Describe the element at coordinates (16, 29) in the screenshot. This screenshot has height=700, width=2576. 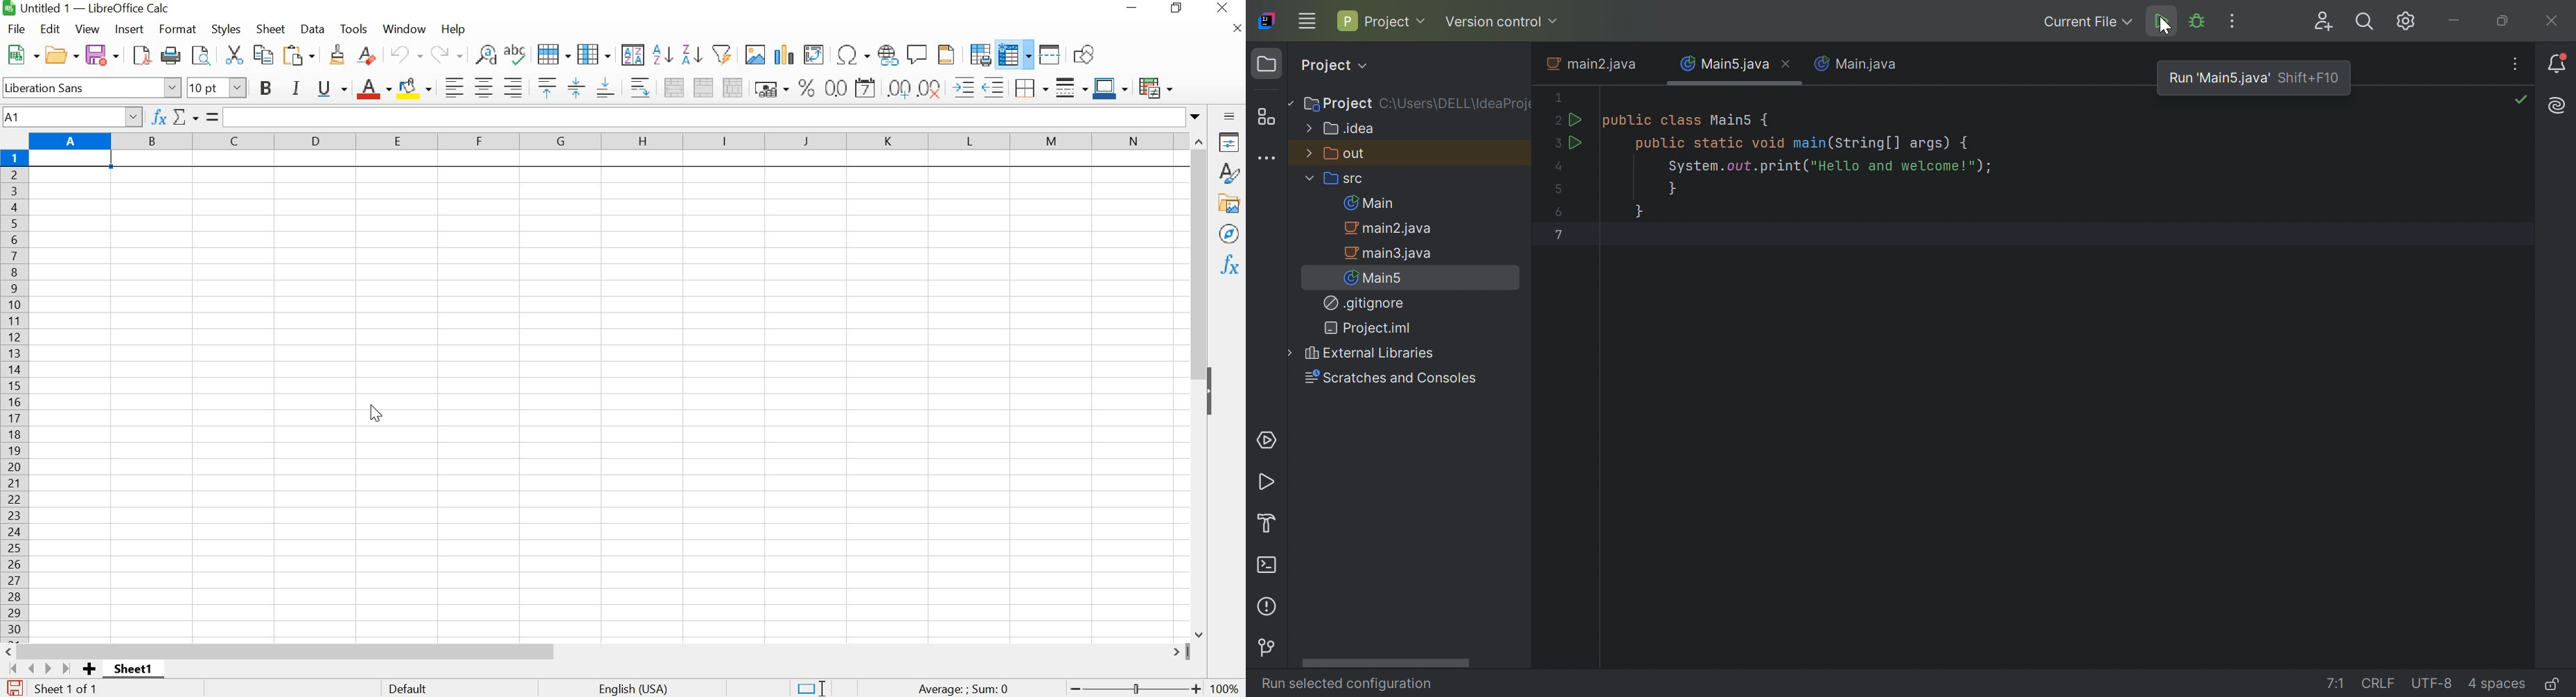
I see `FILE` at that location.